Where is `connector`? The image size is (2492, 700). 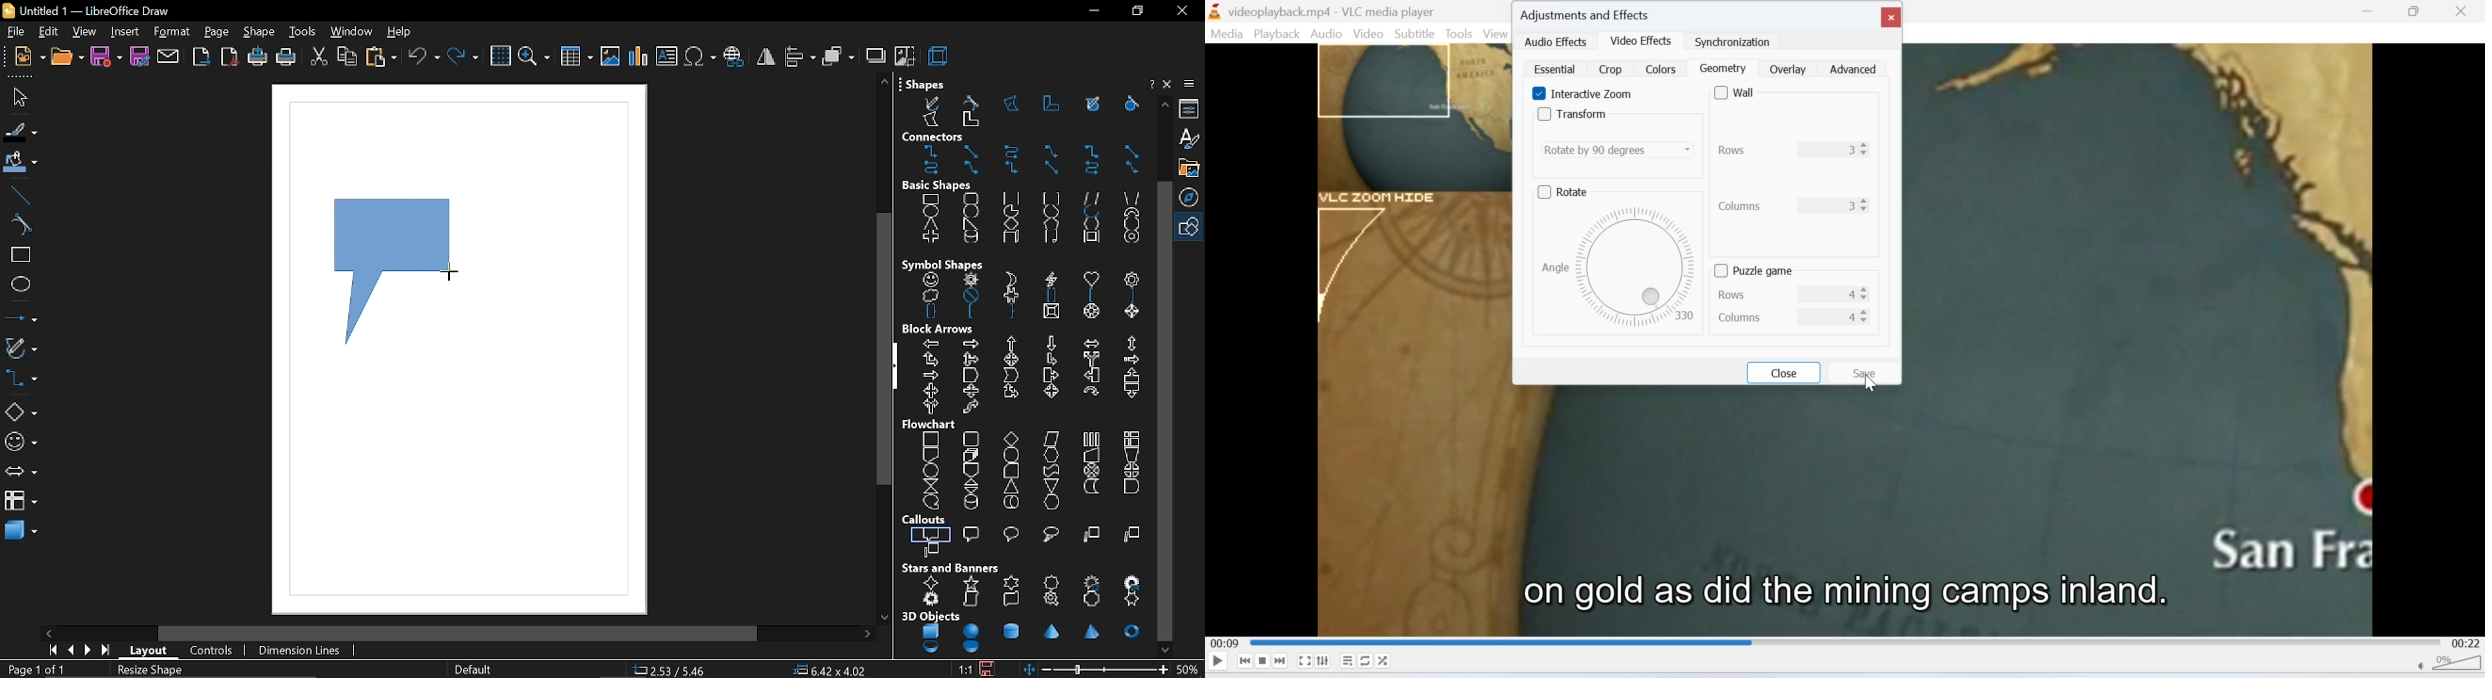
connector is located at coordinates (929, 470).